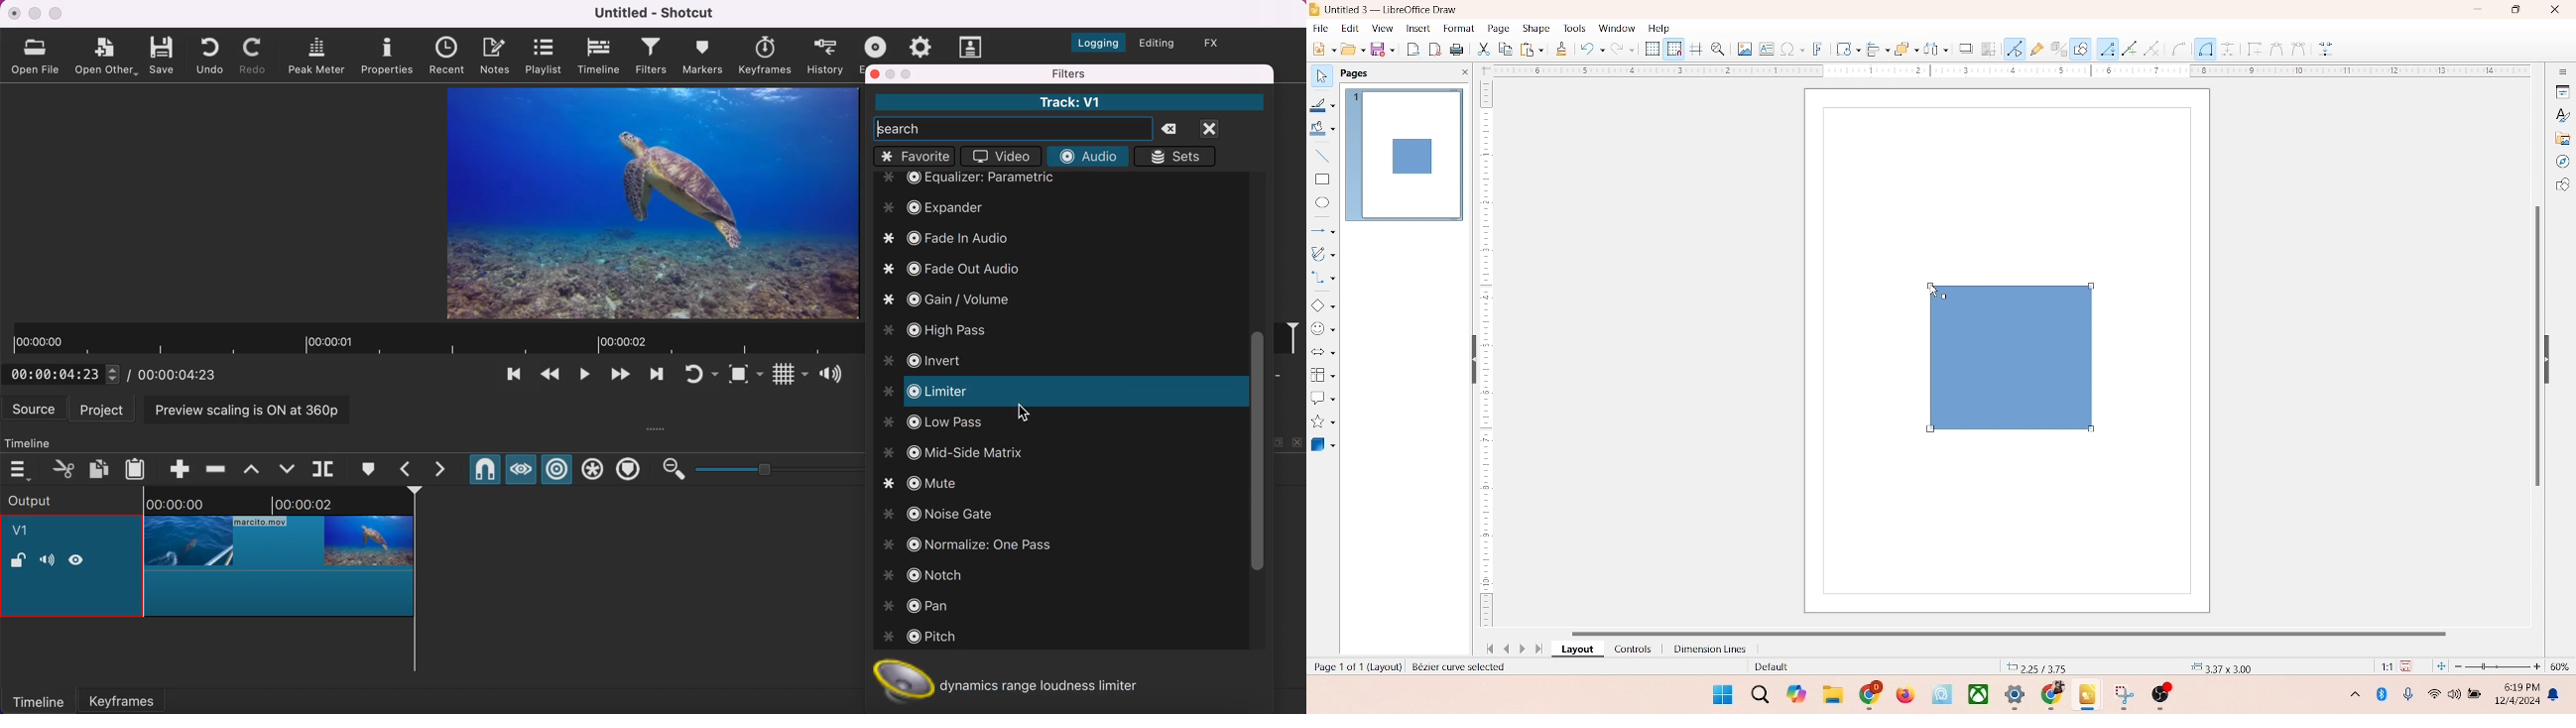  What do you see at coordinates (2409, 695) in the screenshot?
I see `microphone` at bounding box center [2409, 695].